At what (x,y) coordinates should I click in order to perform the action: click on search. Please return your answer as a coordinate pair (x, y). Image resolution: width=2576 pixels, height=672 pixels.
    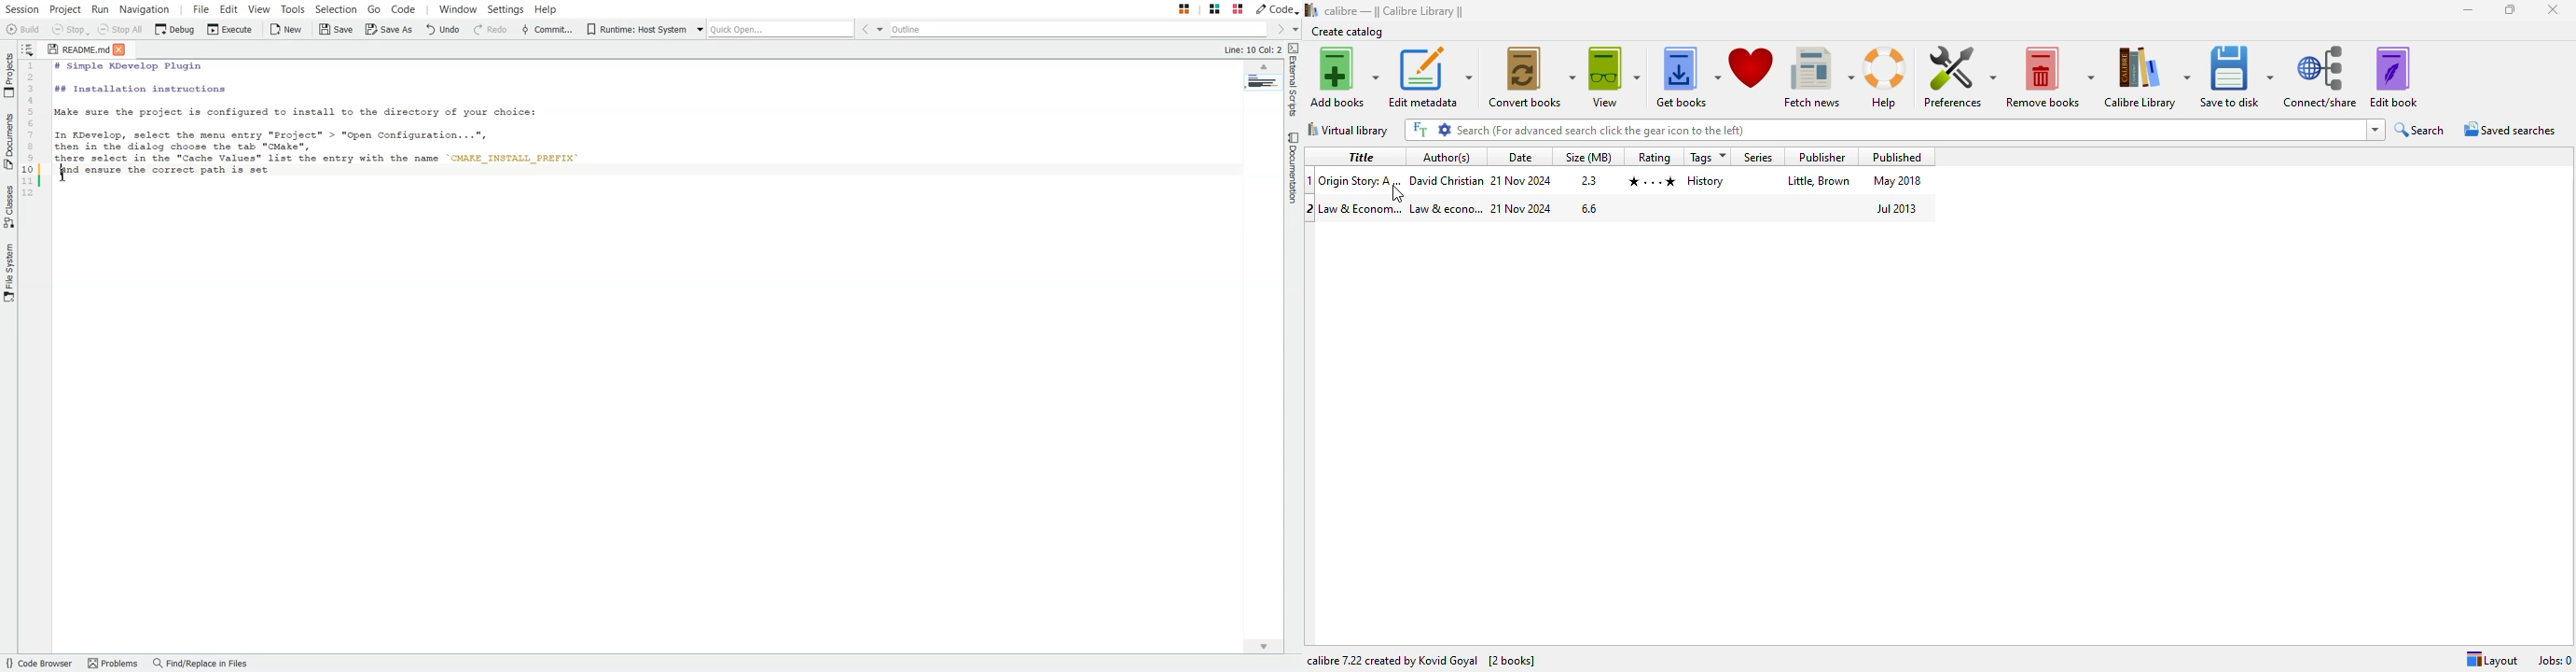
    Looking at the image, I should click on (1909, 130).